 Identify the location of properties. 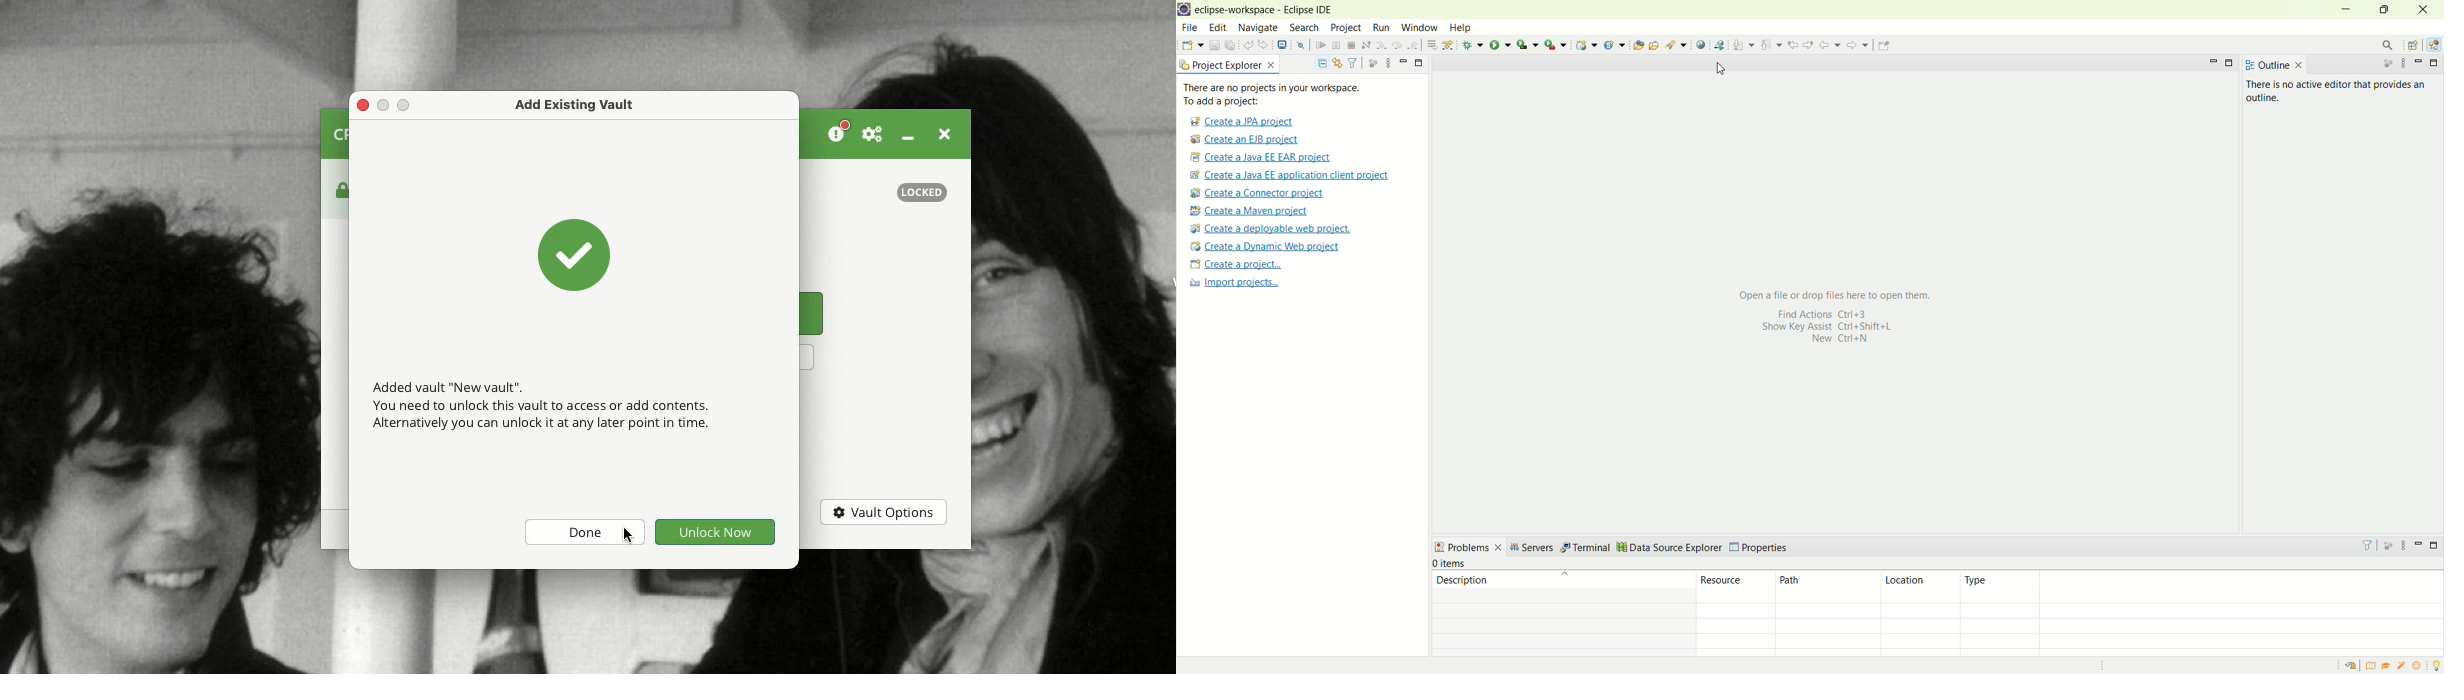
(1760, 548).